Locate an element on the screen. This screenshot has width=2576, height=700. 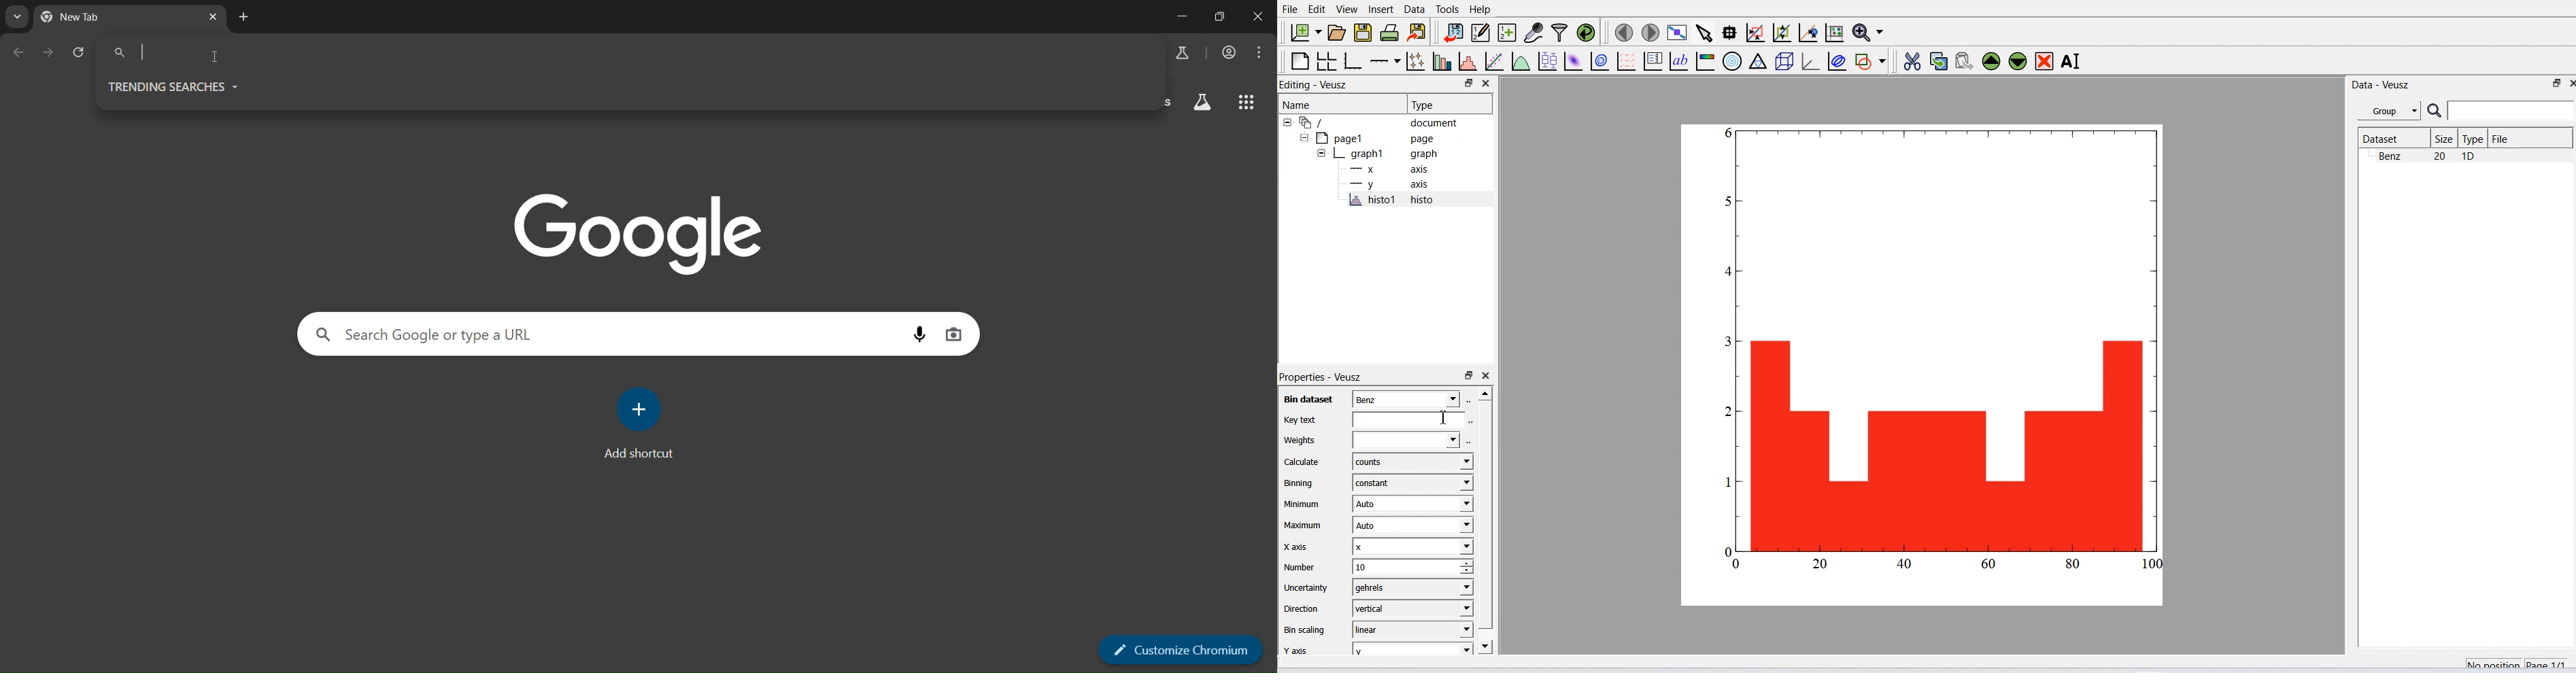
File is located at coordinates (1290, 9).